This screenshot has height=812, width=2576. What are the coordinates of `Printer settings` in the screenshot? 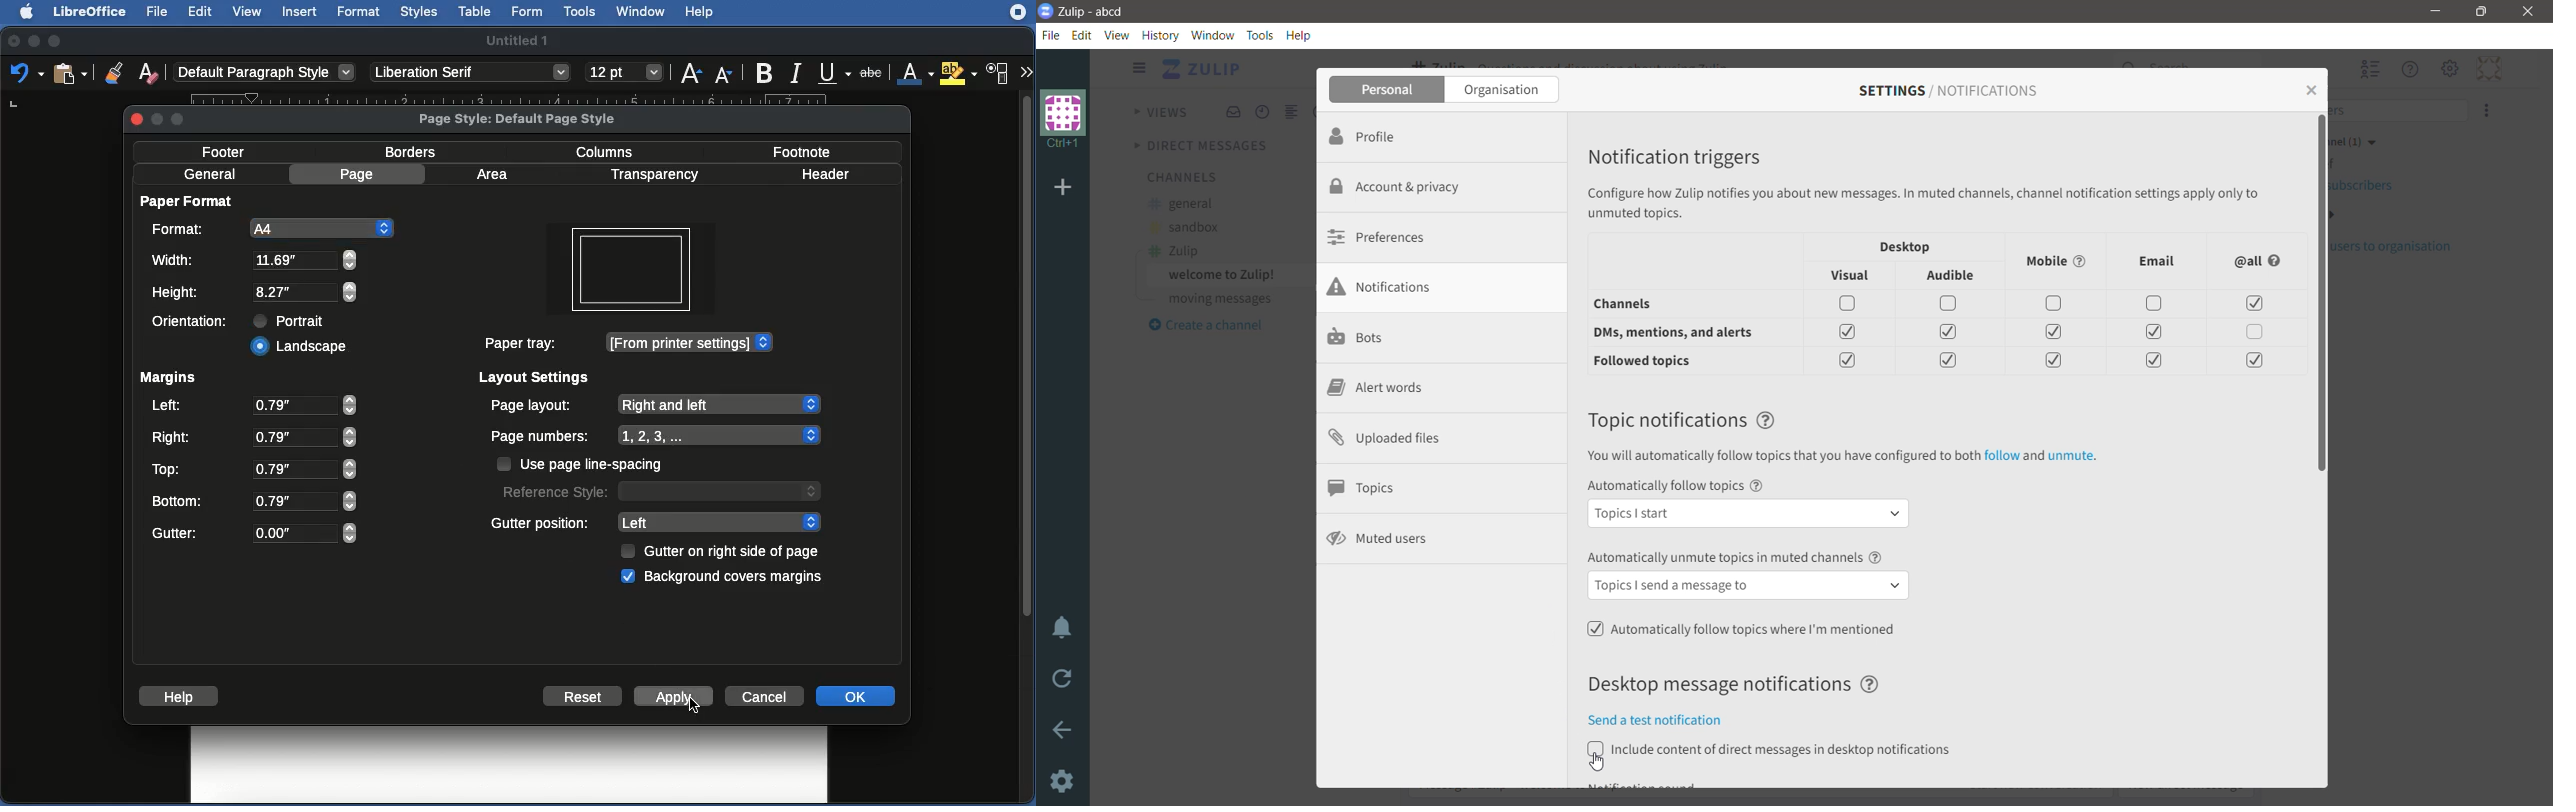 It's located at (690, 343).